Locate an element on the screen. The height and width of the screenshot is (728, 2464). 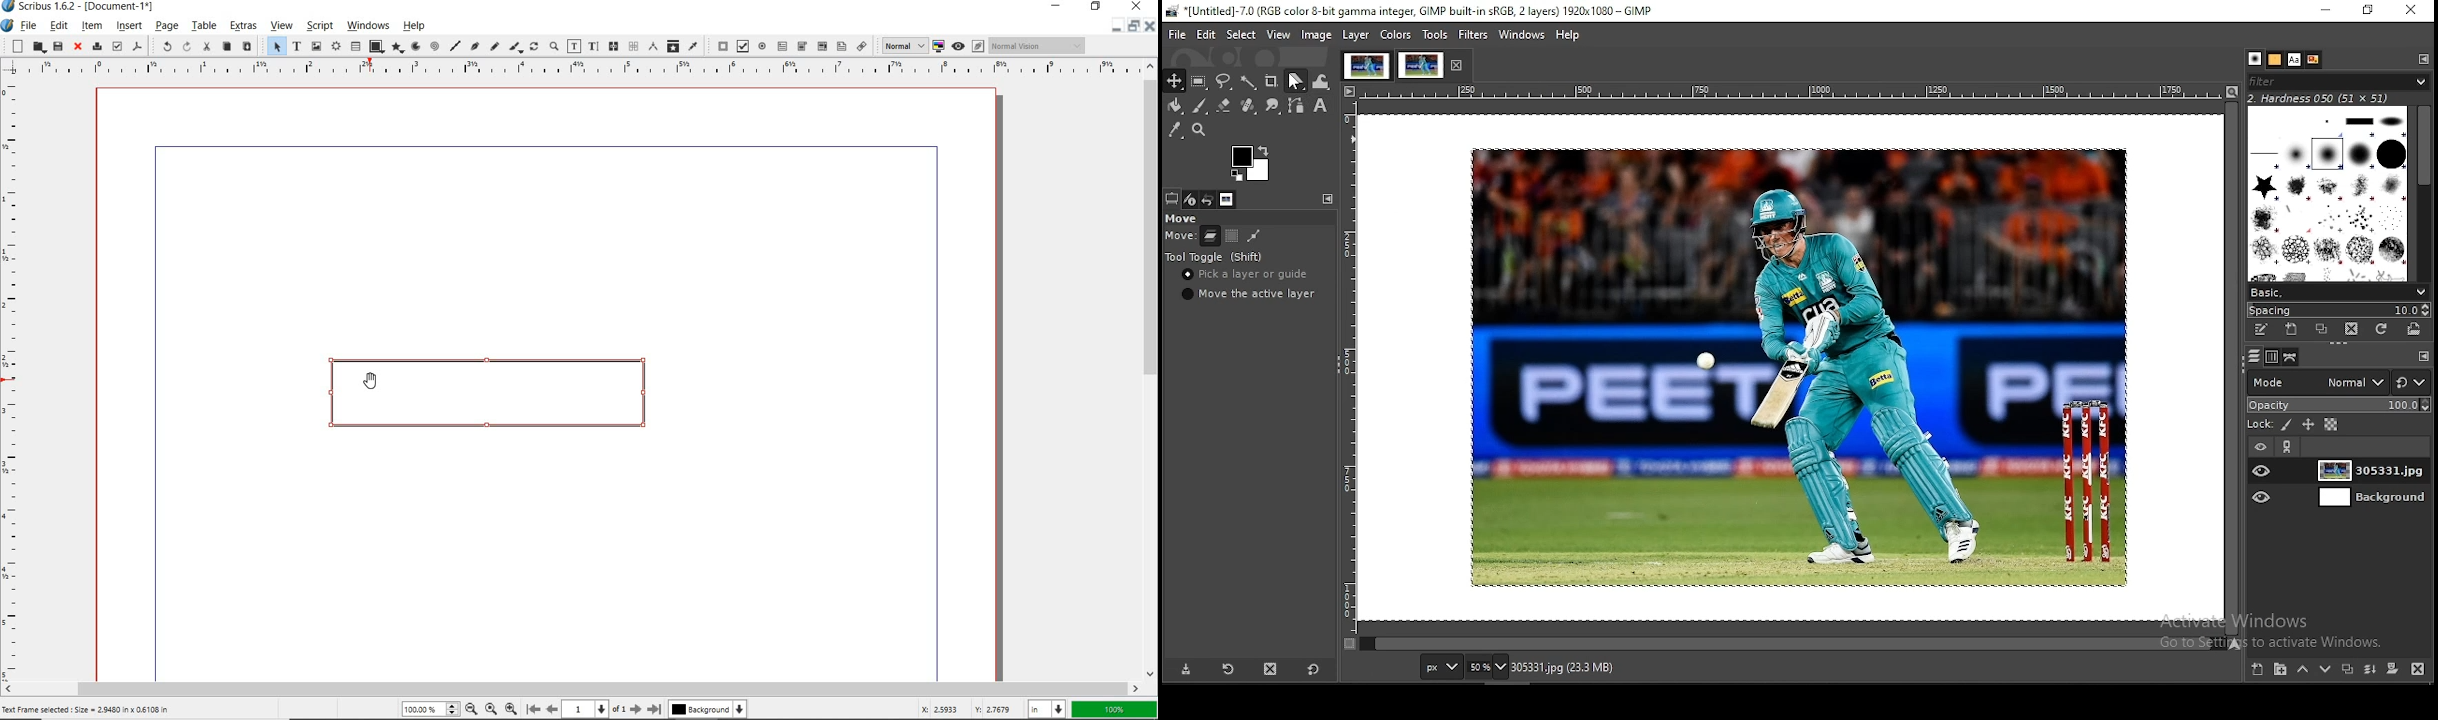
line is located at coordinates (454, 46).